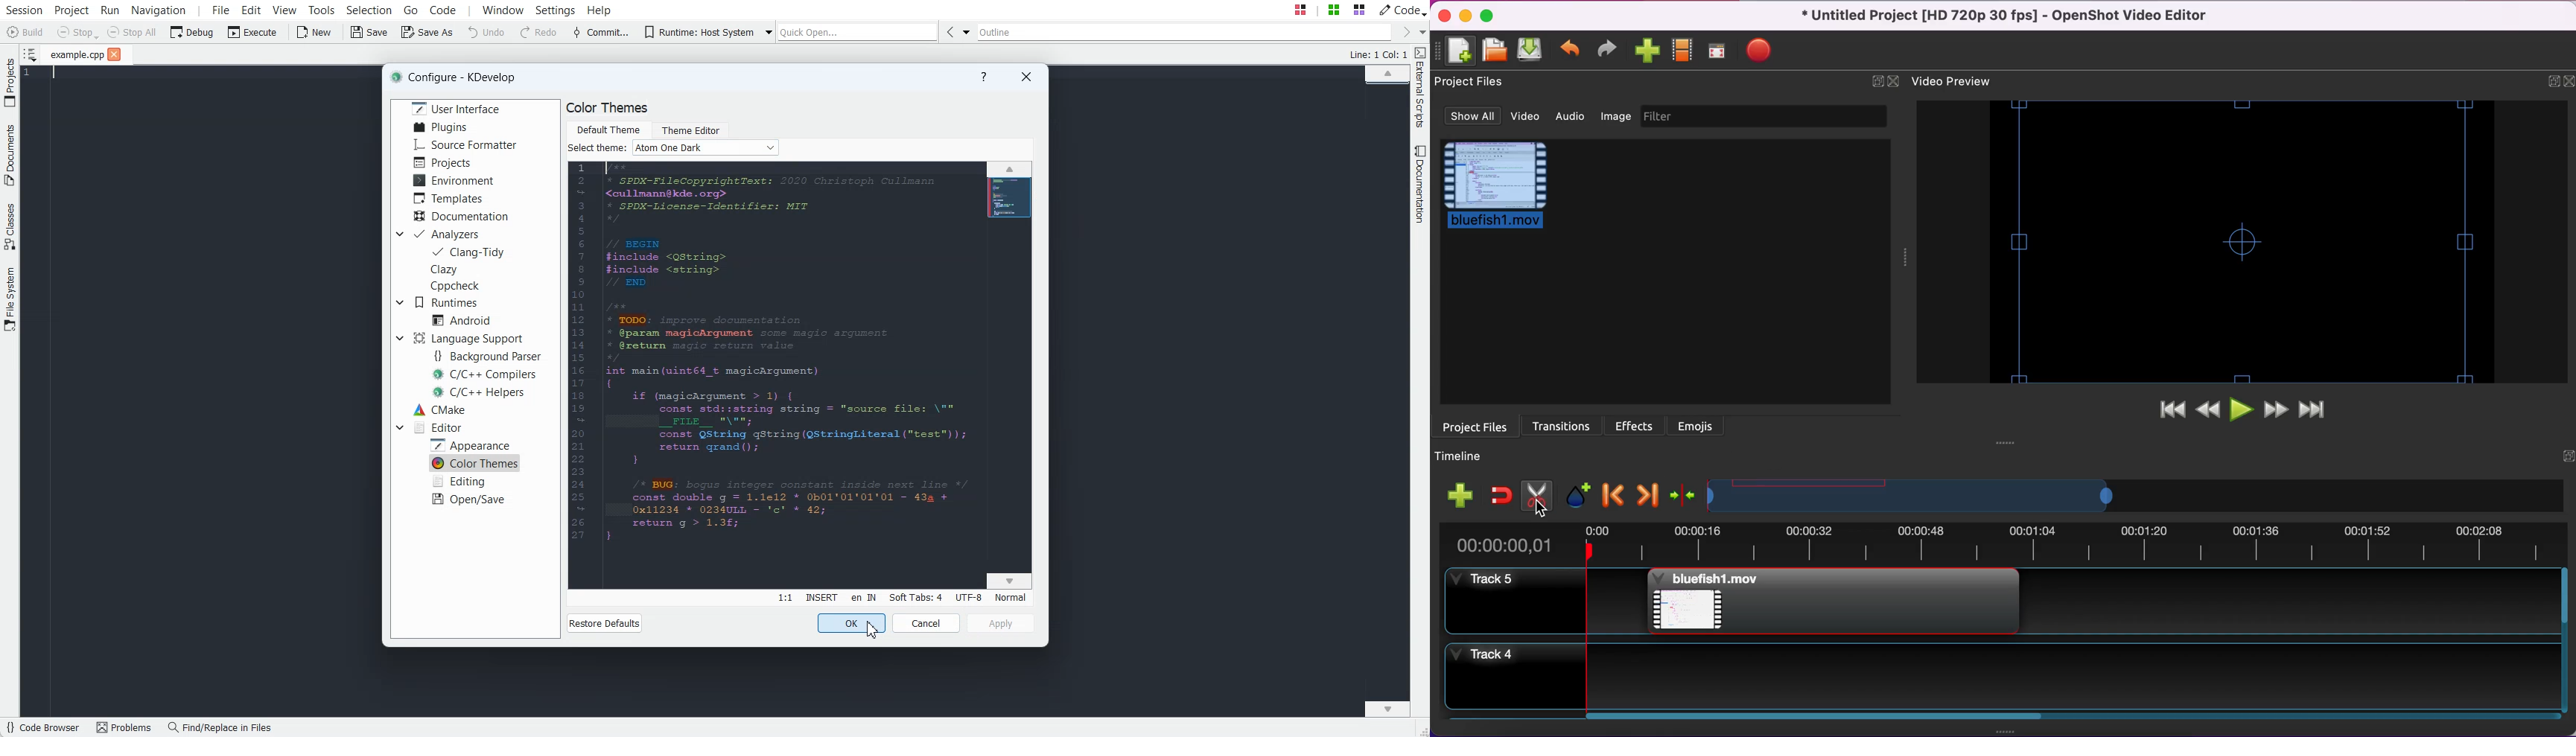  What do you see at coordinates (863, 599) in the screenshot?
I see `en IN` at bounding box center [863, 599].